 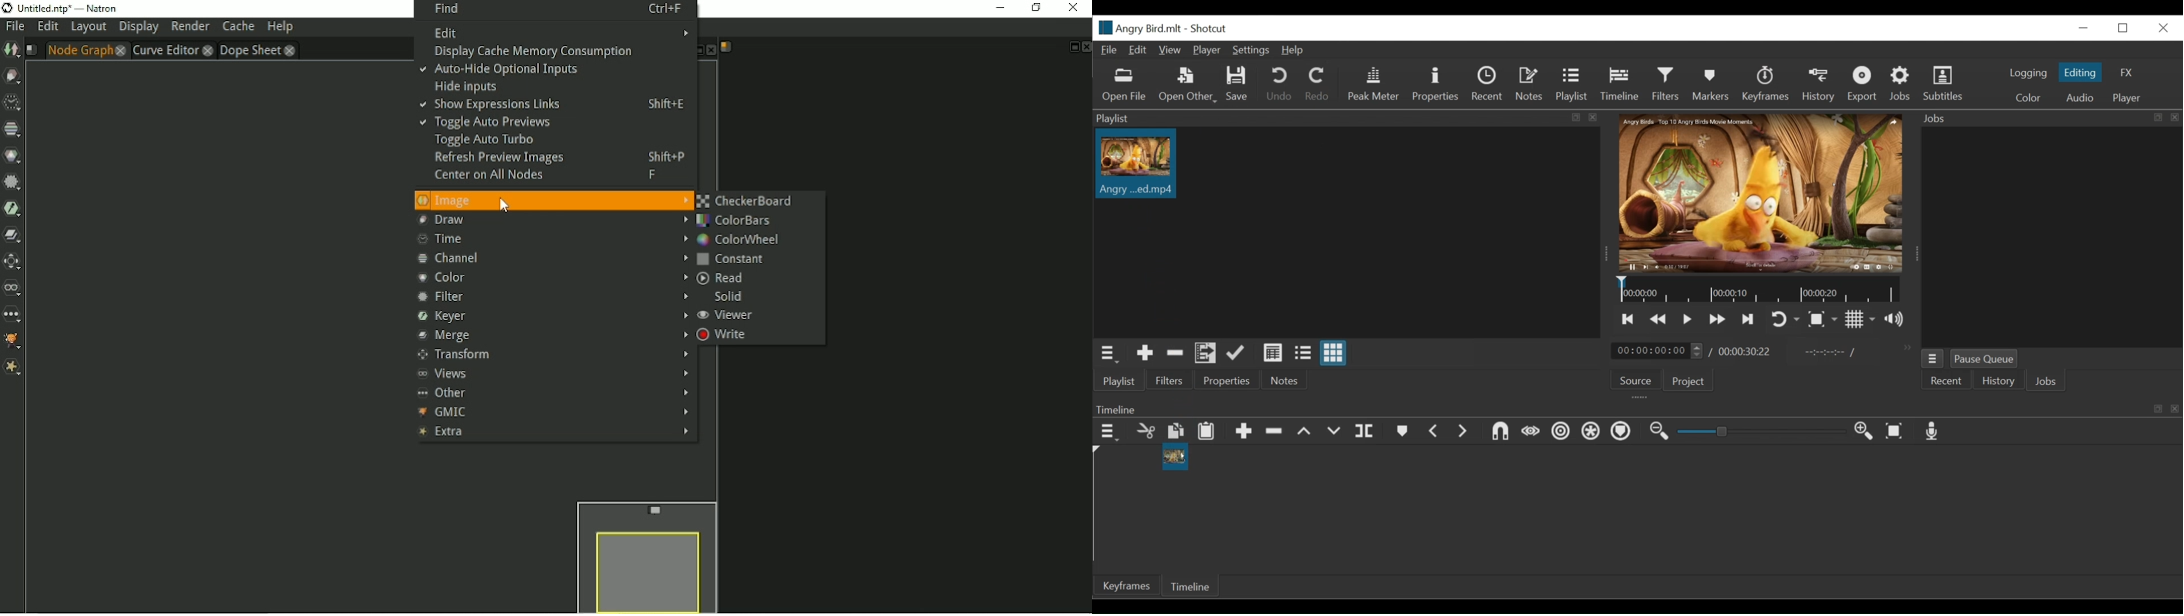 I want to click on Timeline menu, so click(x=1108, y=433).